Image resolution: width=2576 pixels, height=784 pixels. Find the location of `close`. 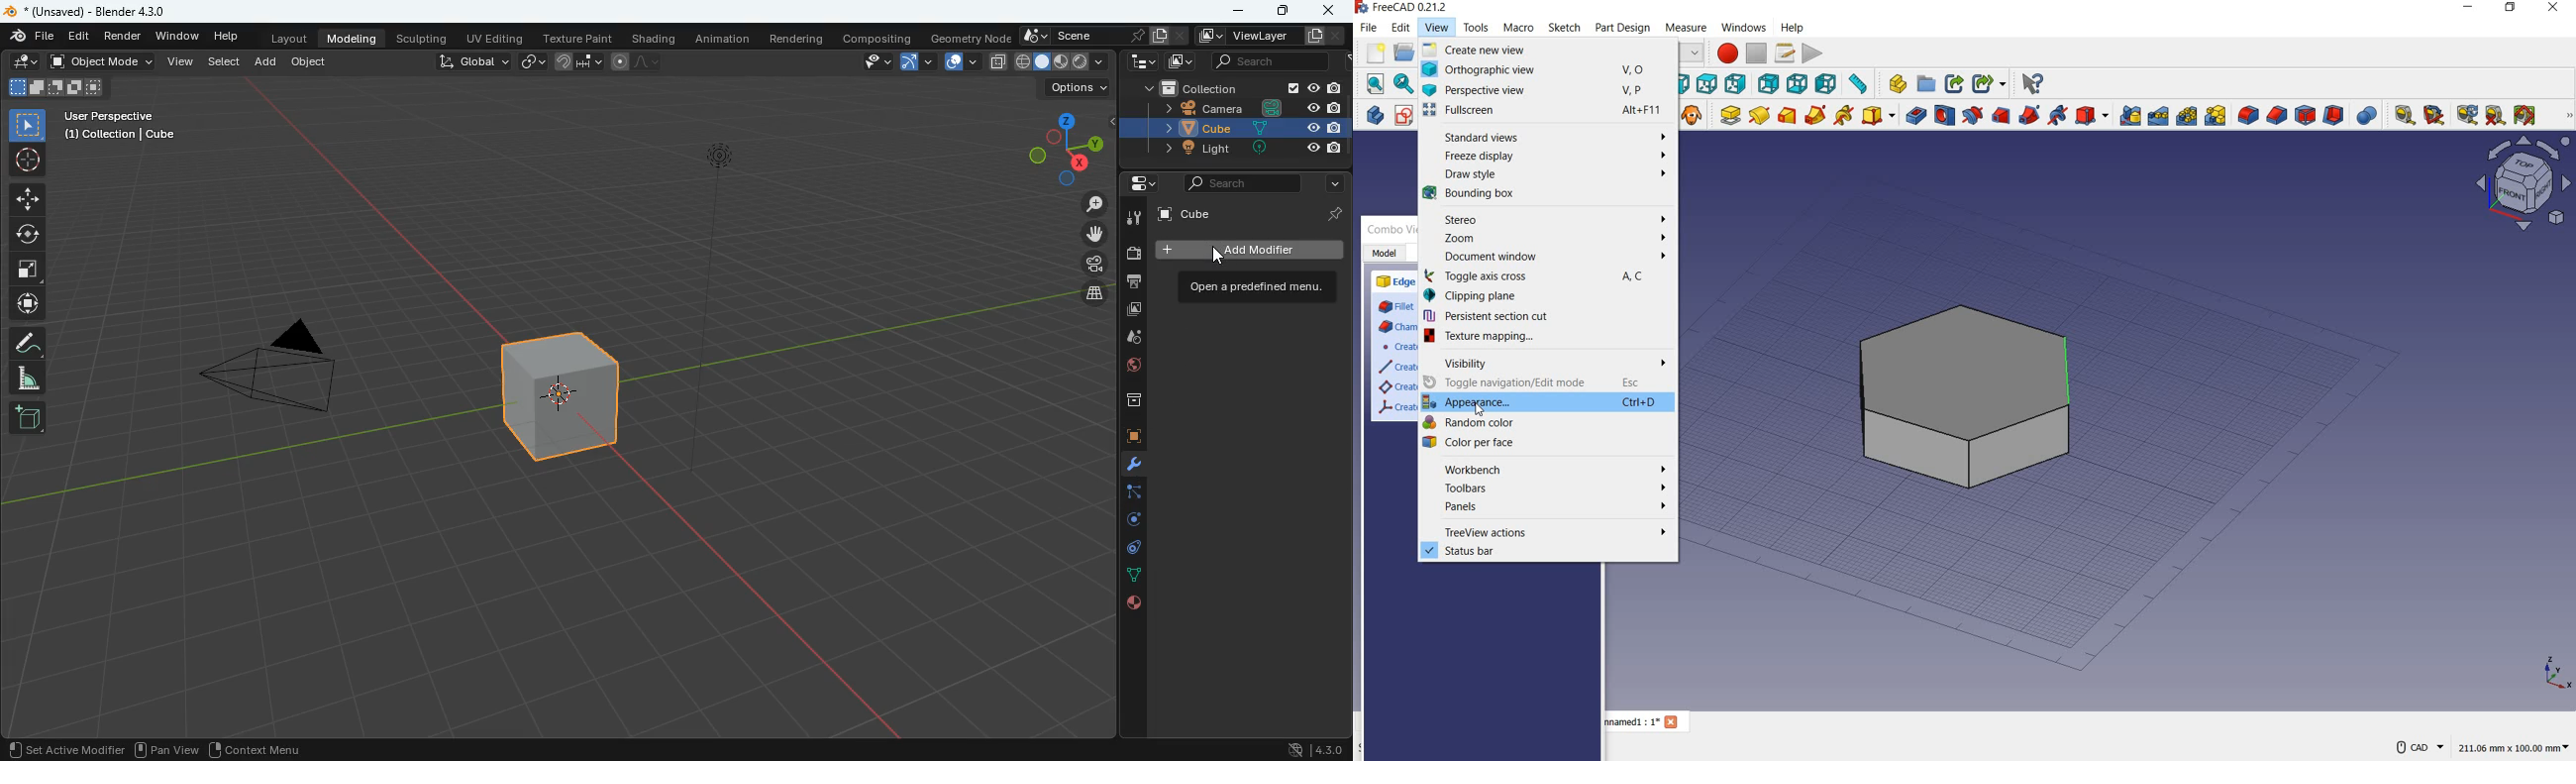

close is located at coordinates (1330, 10).